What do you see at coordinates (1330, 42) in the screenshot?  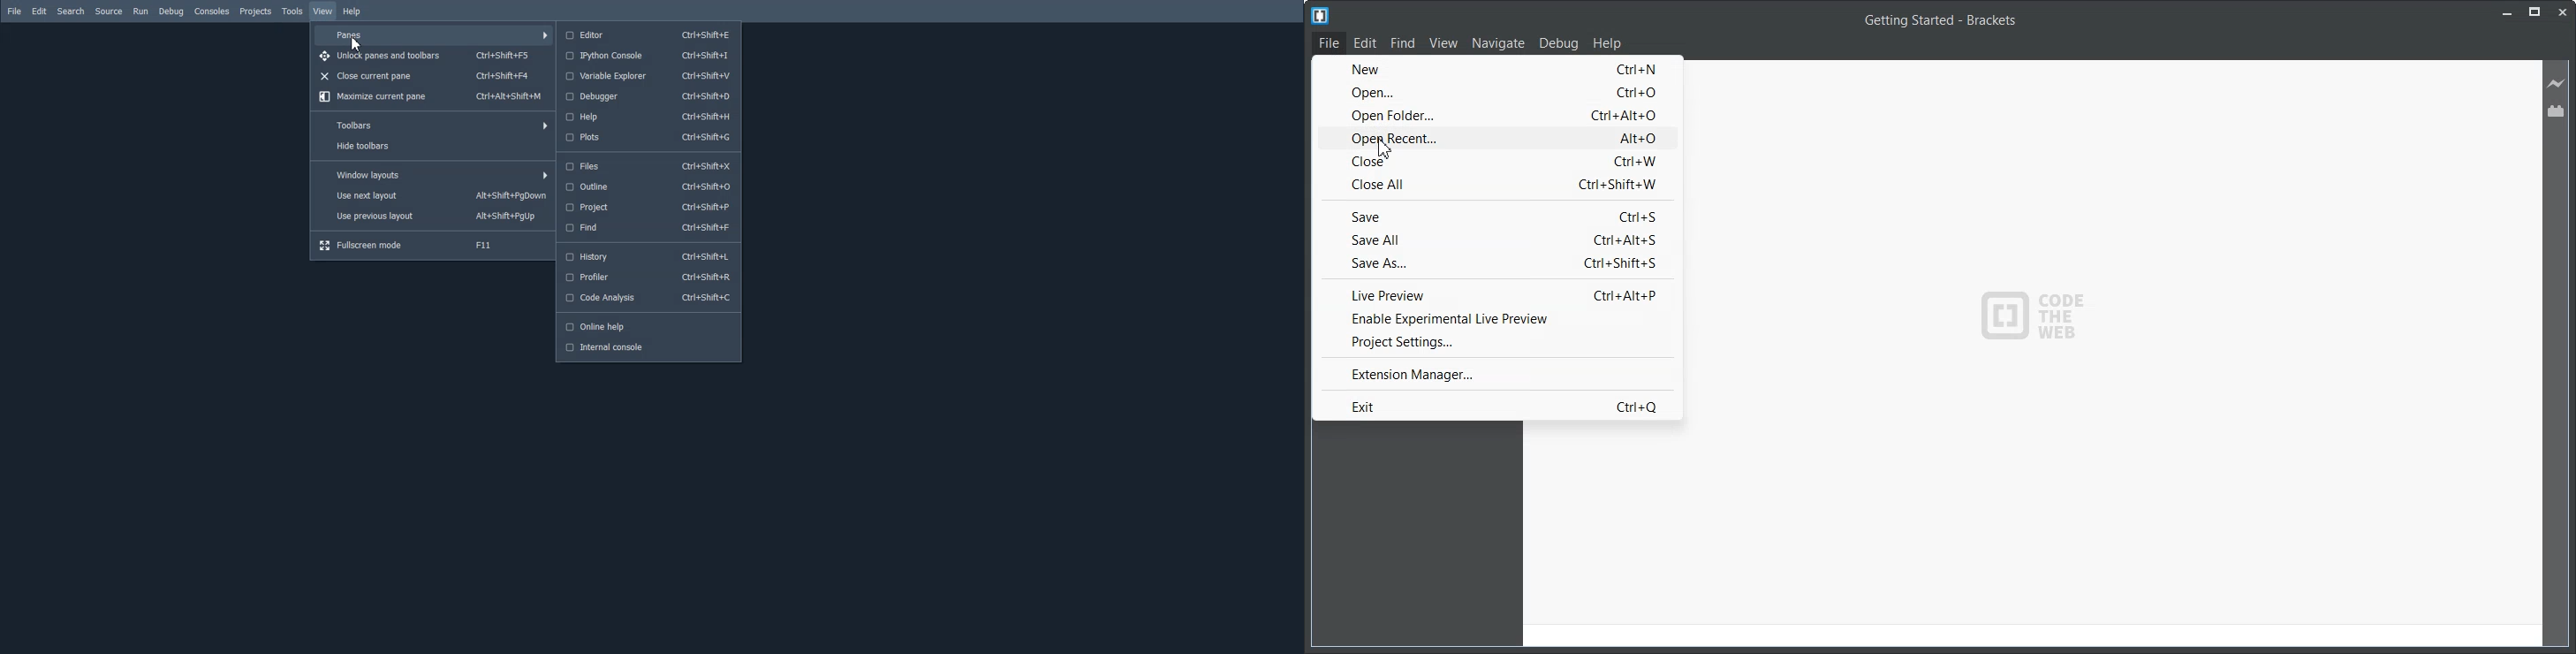 I see `File` at bounding box center [1330, 42].